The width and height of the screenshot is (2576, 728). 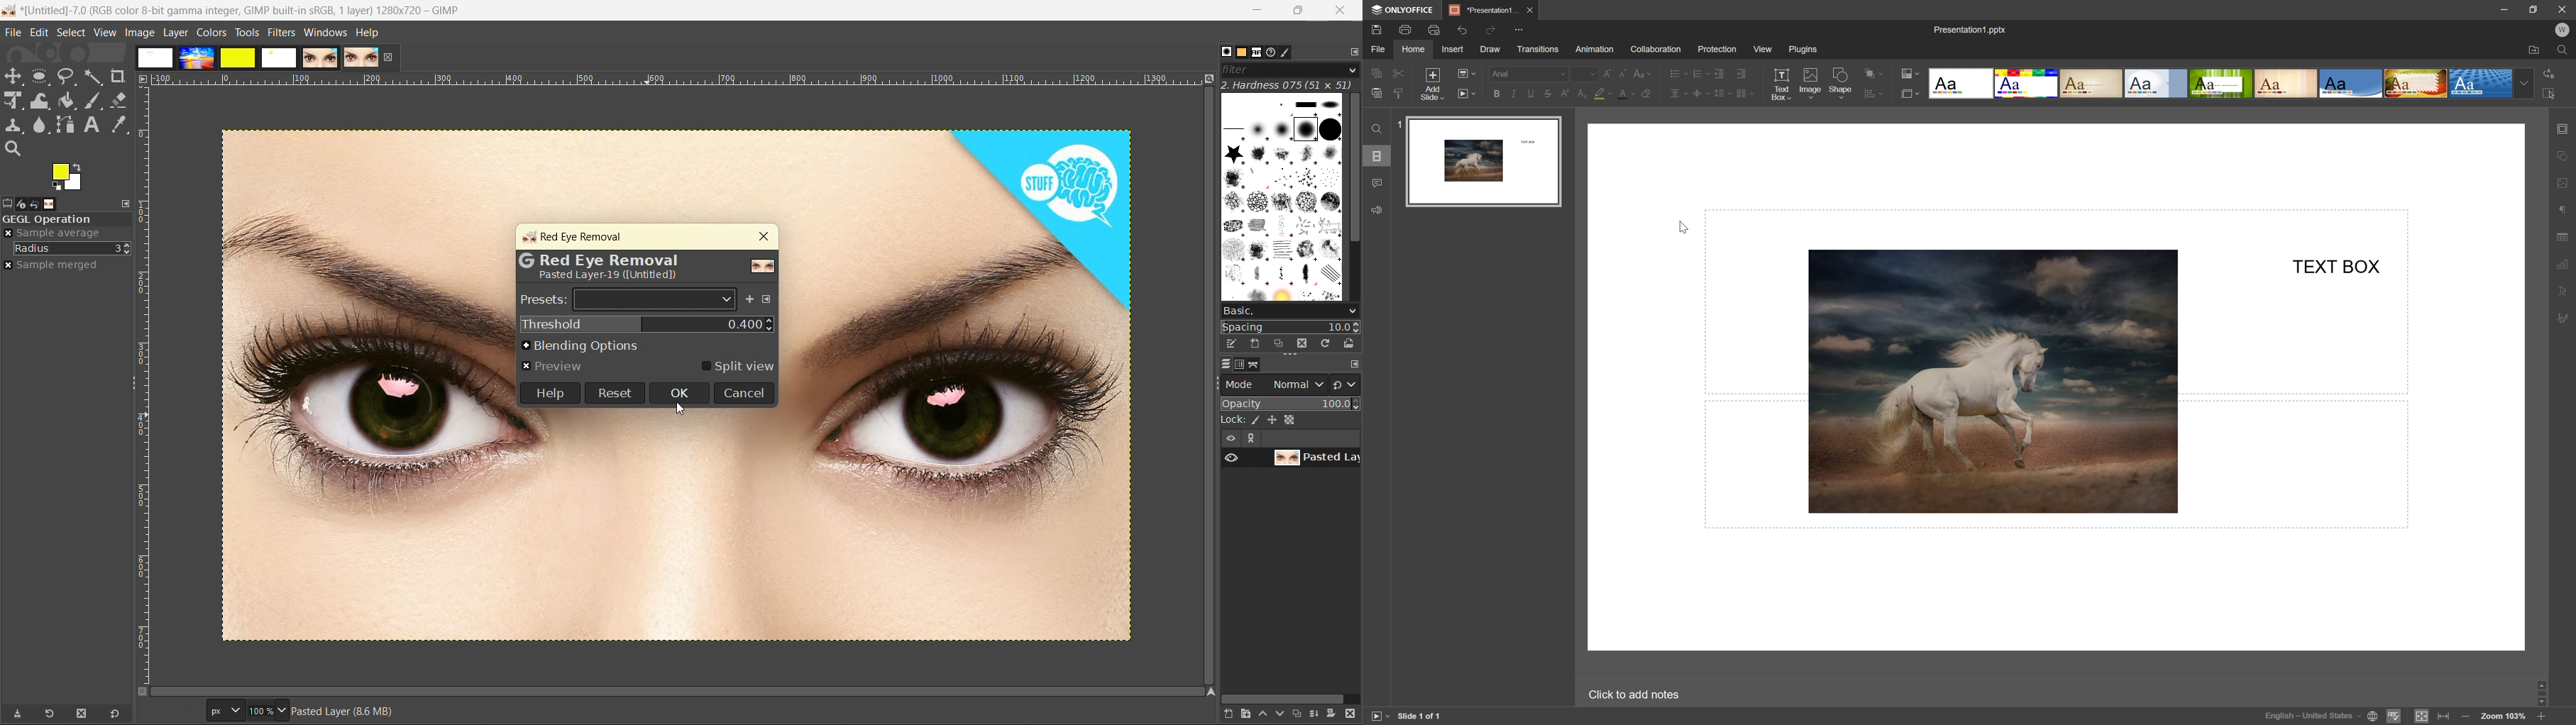 I want to click on click to add notes, so click(x=1633, y=696).